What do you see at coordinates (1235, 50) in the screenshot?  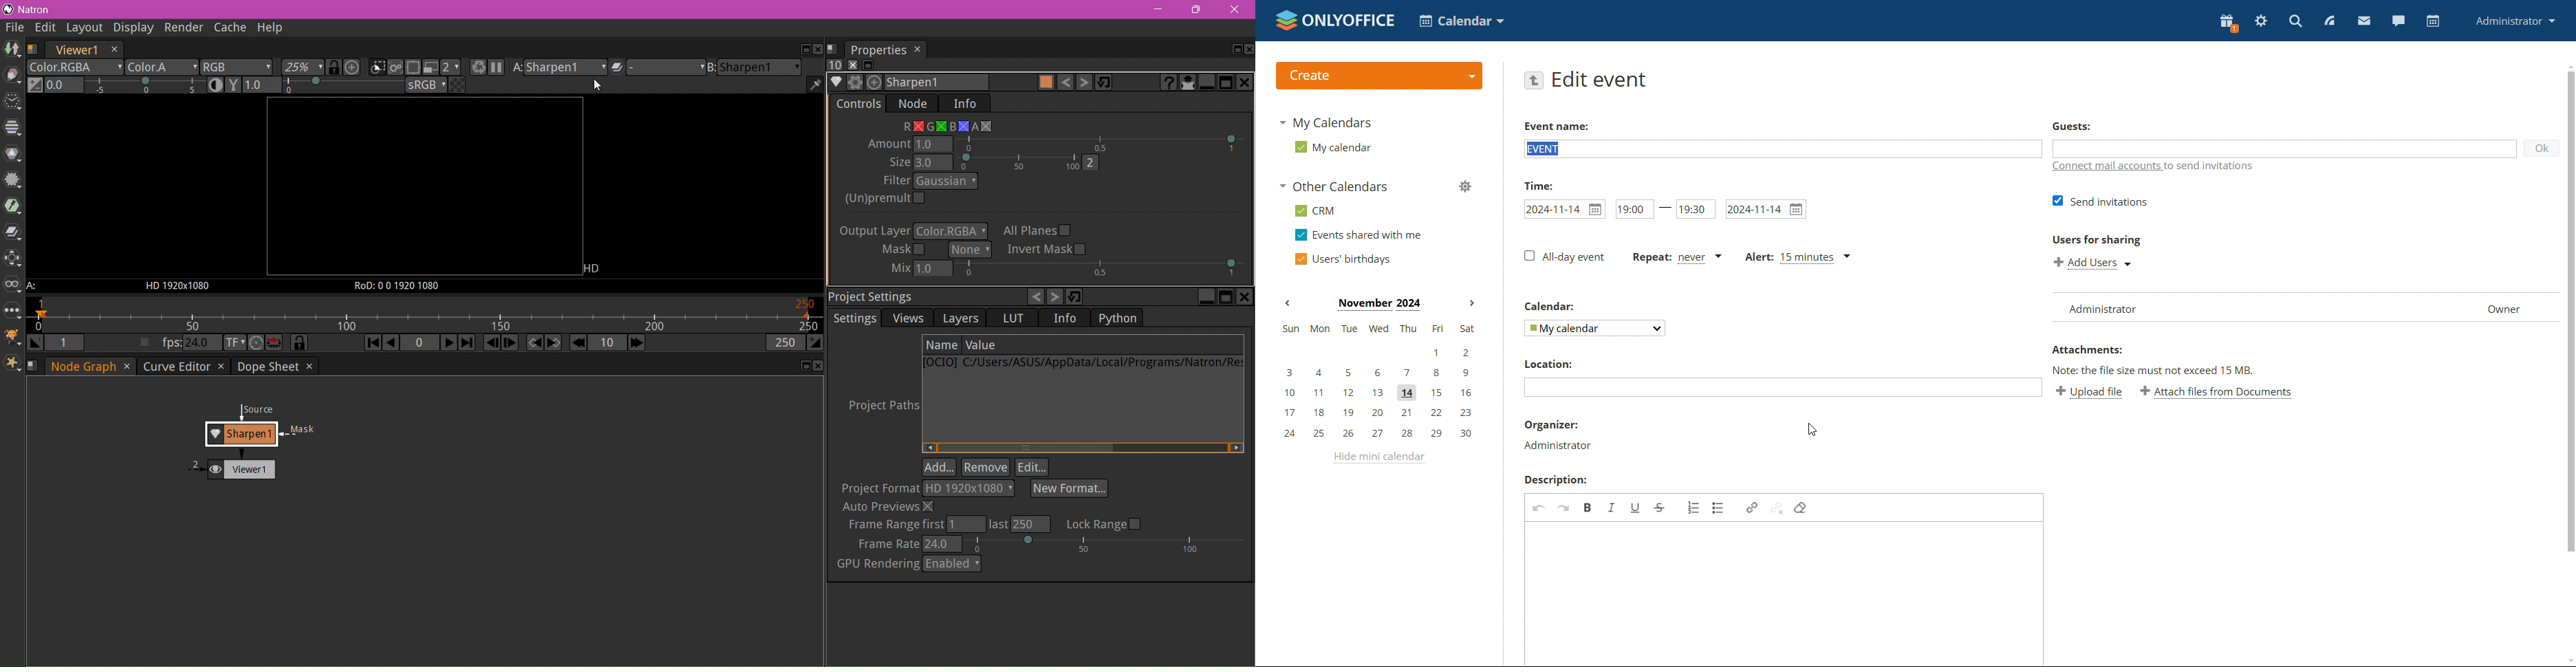 I see `Maximize` at bounding box center [1235, 50].